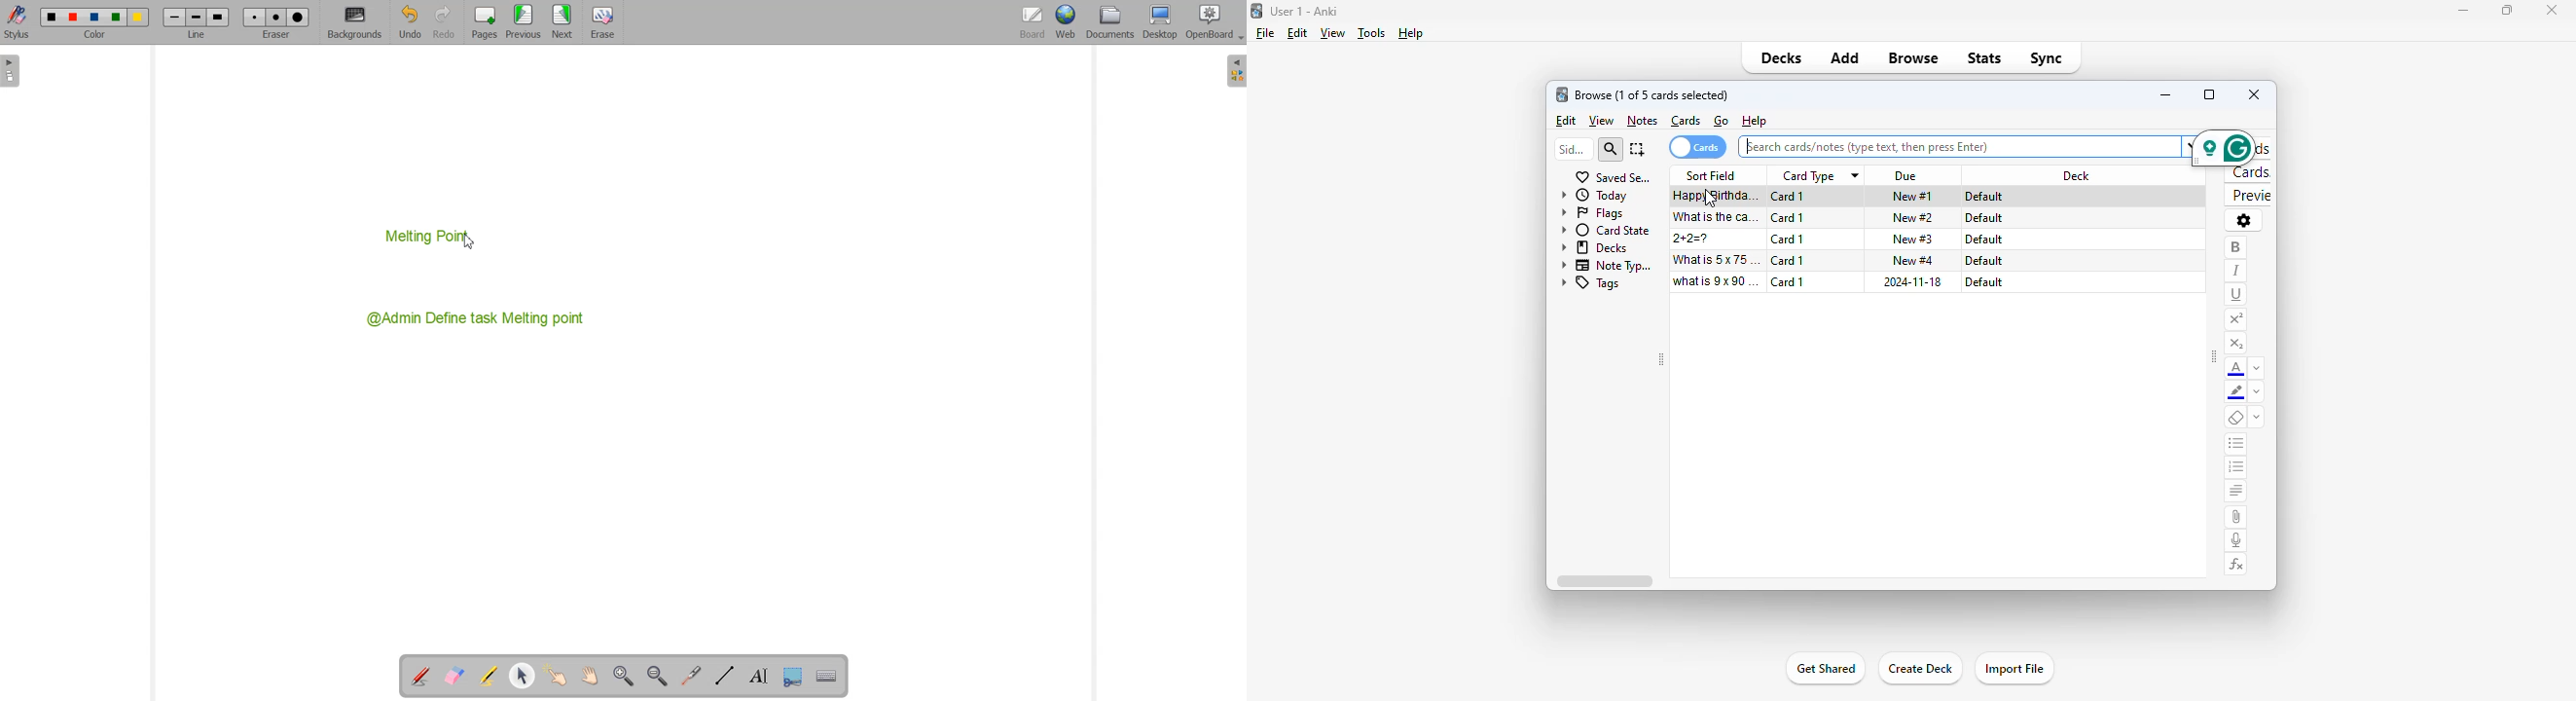 The image size is (2576, 728). Describe the element at coordinates (1722, 121) in the screenshot. I see `go` at that location.